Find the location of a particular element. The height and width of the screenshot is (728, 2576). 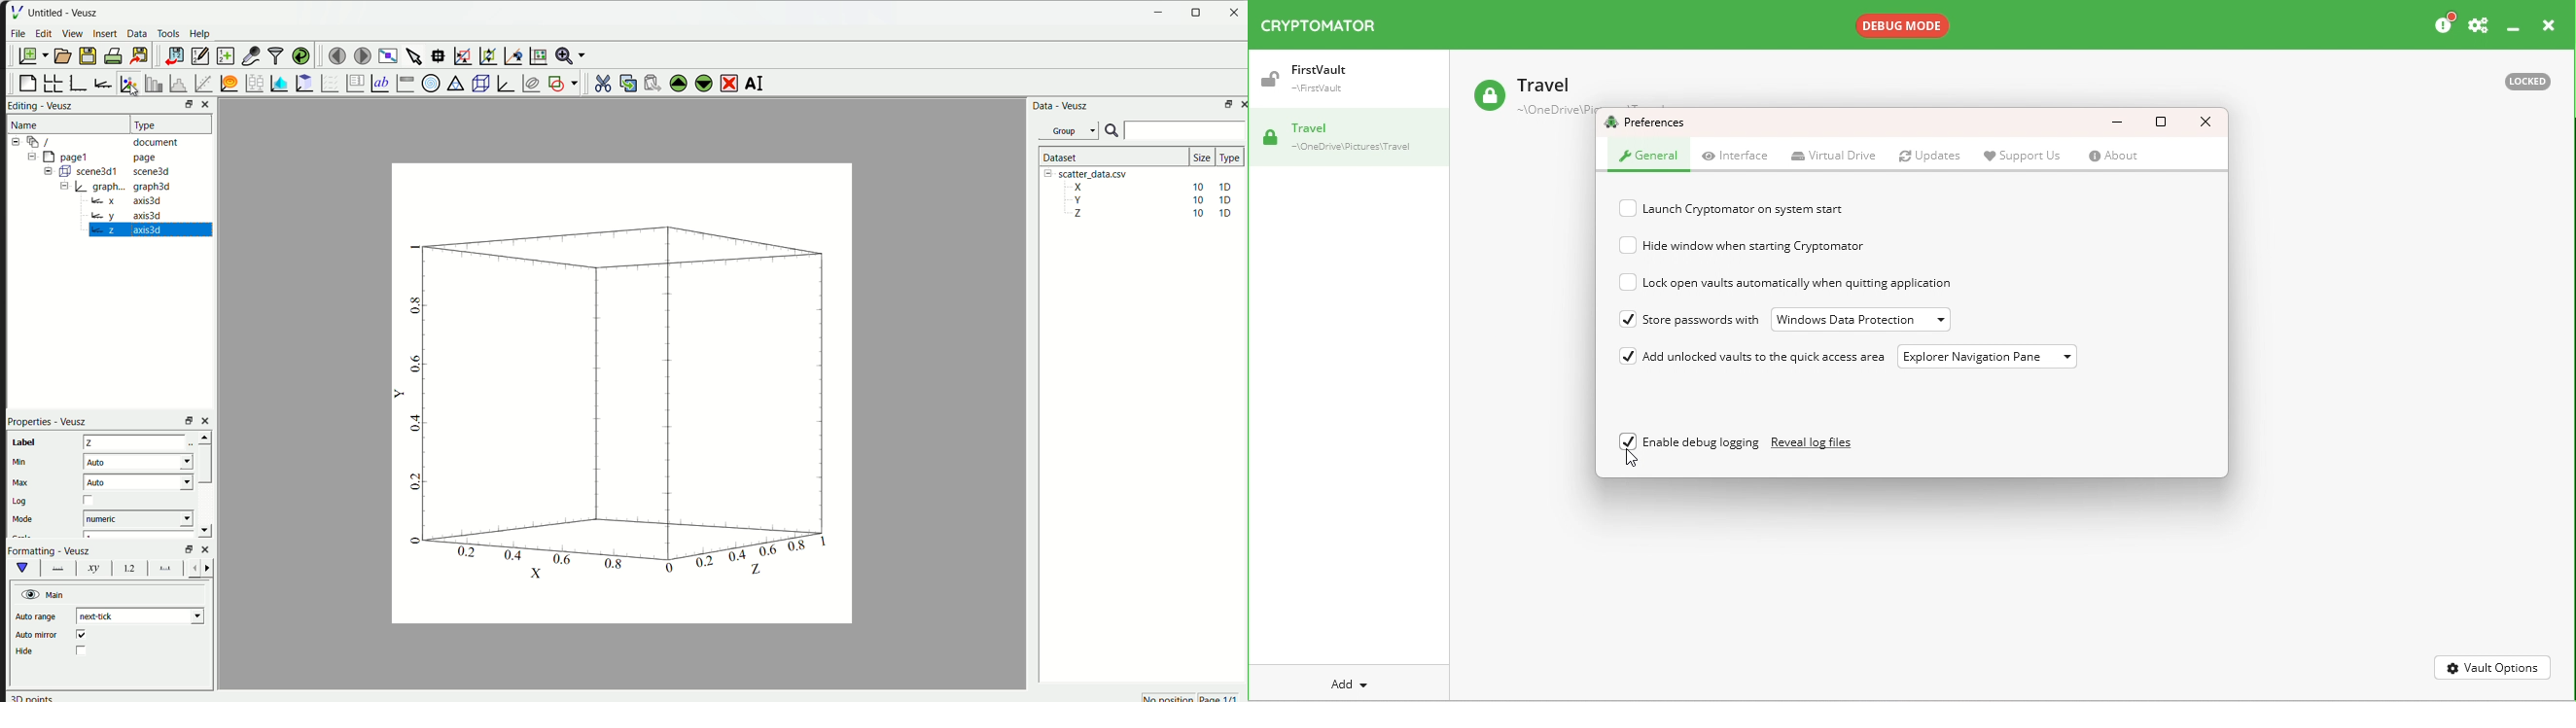

new document is located at coordinates (30, 55).